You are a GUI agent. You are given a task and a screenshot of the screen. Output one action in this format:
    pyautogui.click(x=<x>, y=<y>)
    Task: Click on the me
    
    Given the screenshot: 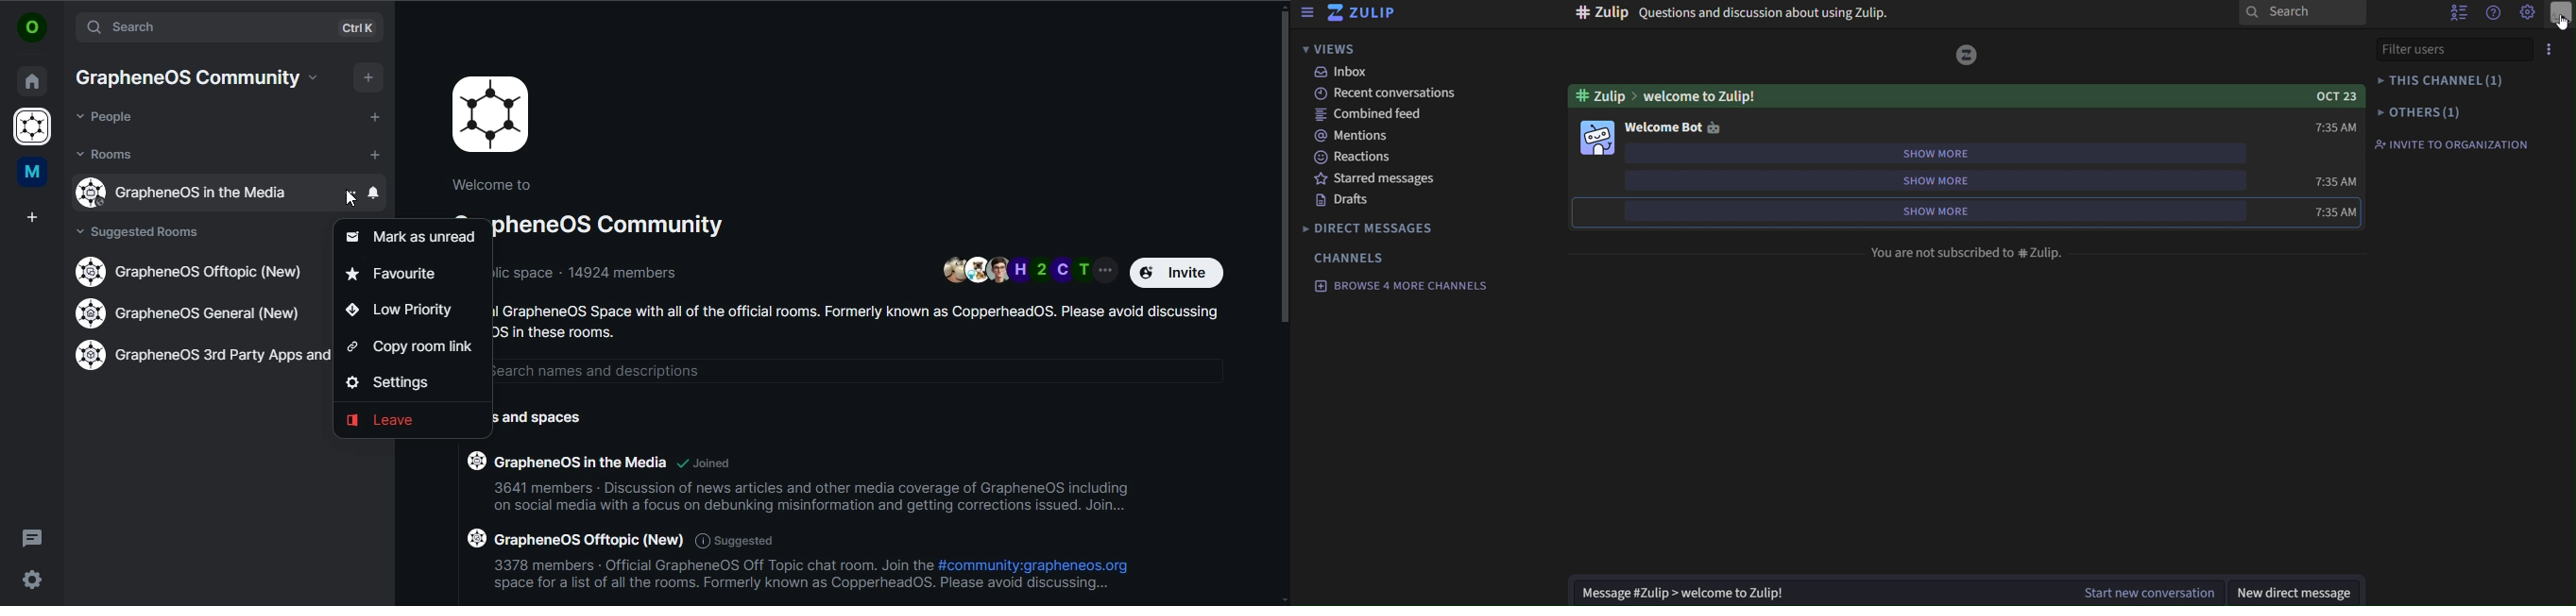 What is the action you would take?
    pyautogui.click(x=30, y=173)
    